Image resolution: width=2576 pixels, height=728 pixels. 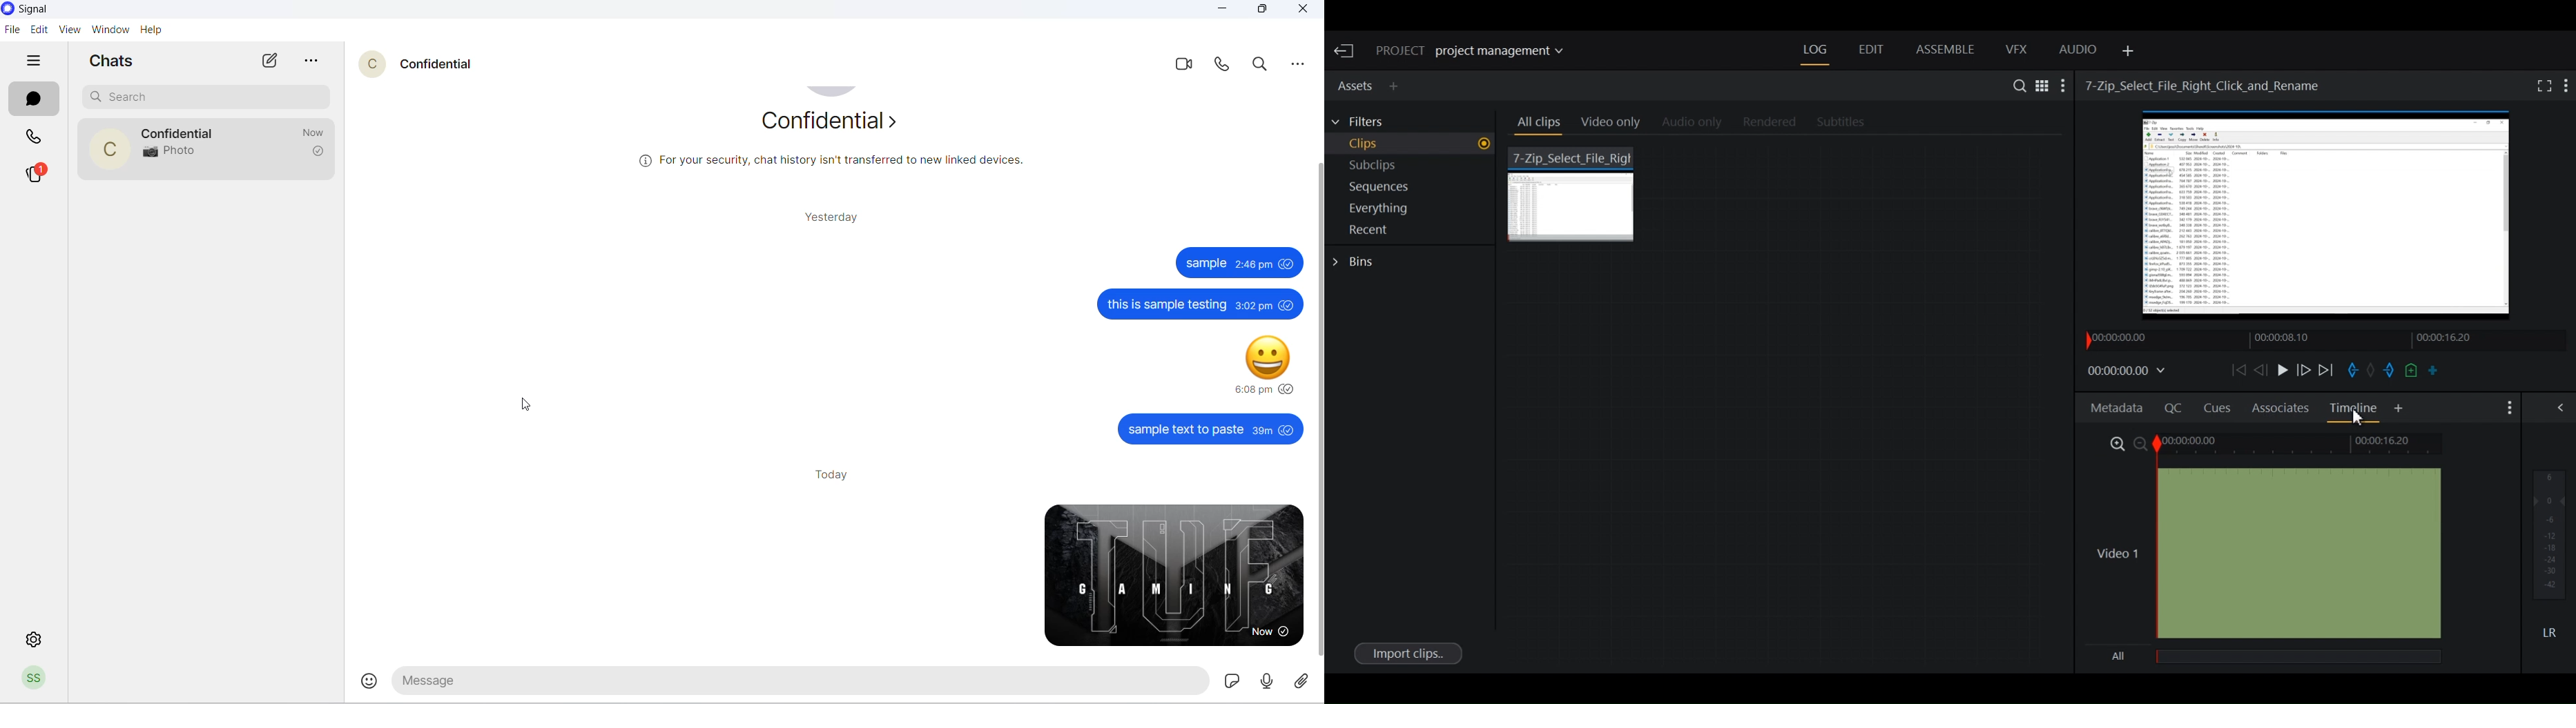 What do you see at coordinates (2016, 85) in the screenshot?
I see `Search in assets and Bins` at bounding box center [2016, 85].